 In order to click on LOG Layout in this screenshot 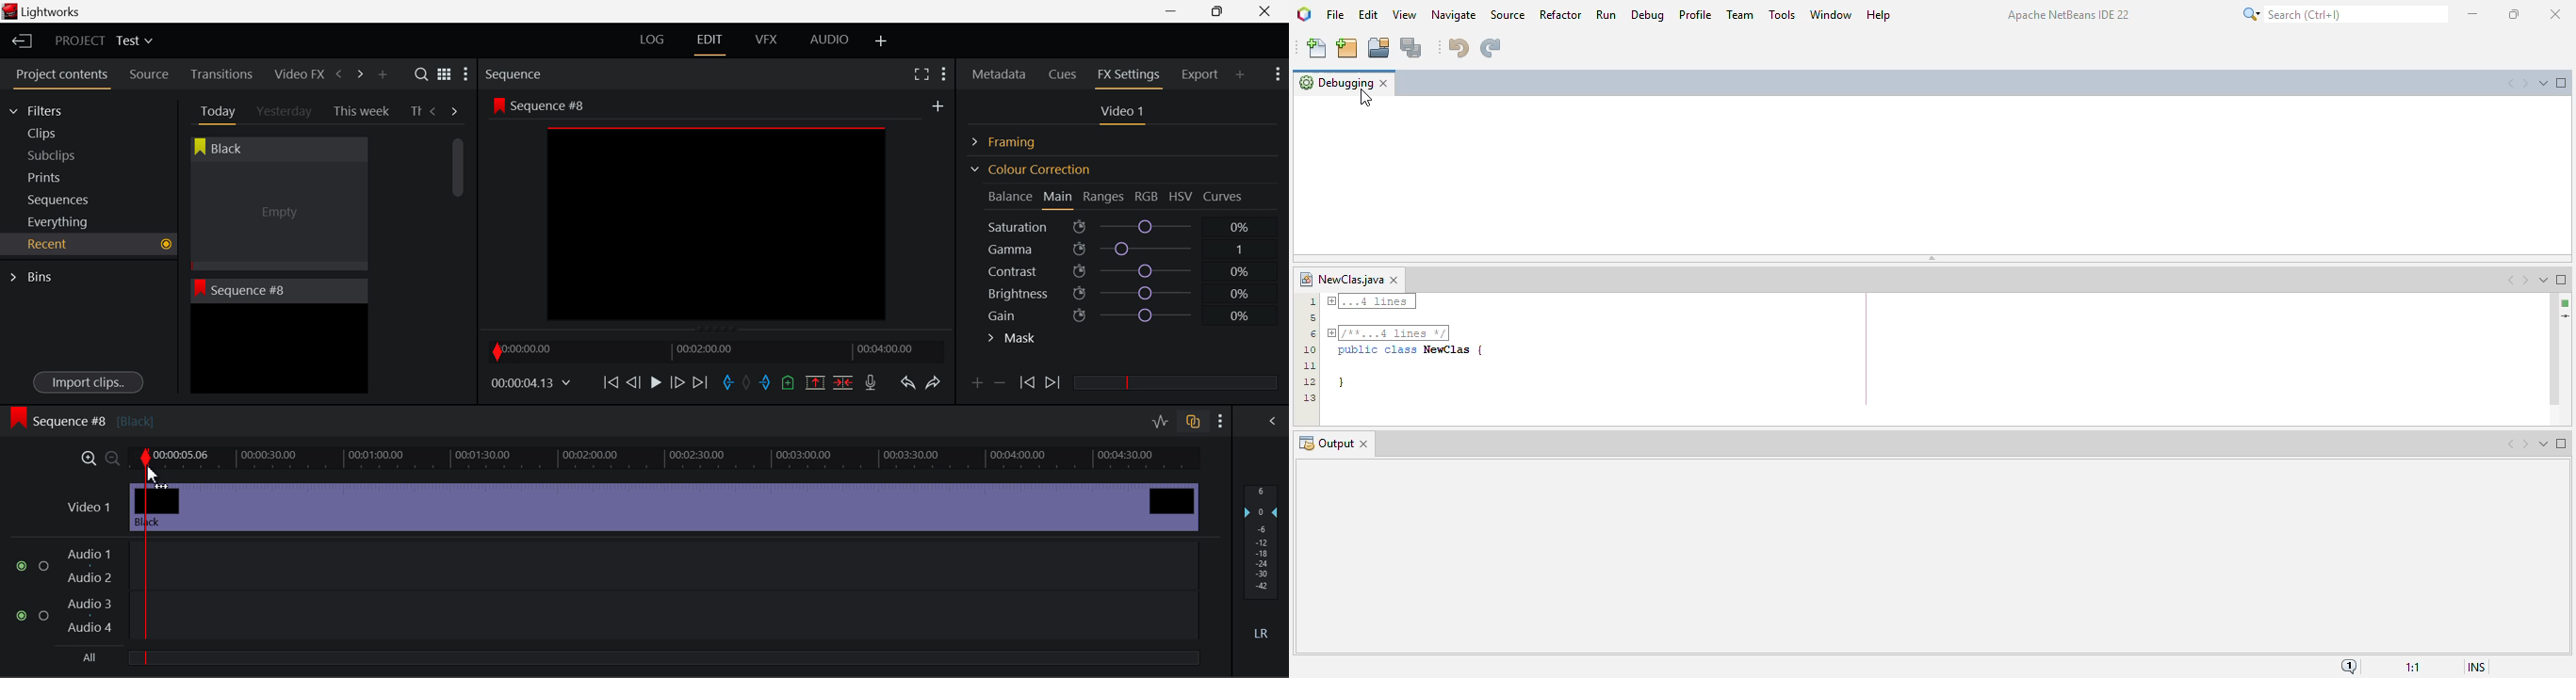, I will do `click(652, 39)`.